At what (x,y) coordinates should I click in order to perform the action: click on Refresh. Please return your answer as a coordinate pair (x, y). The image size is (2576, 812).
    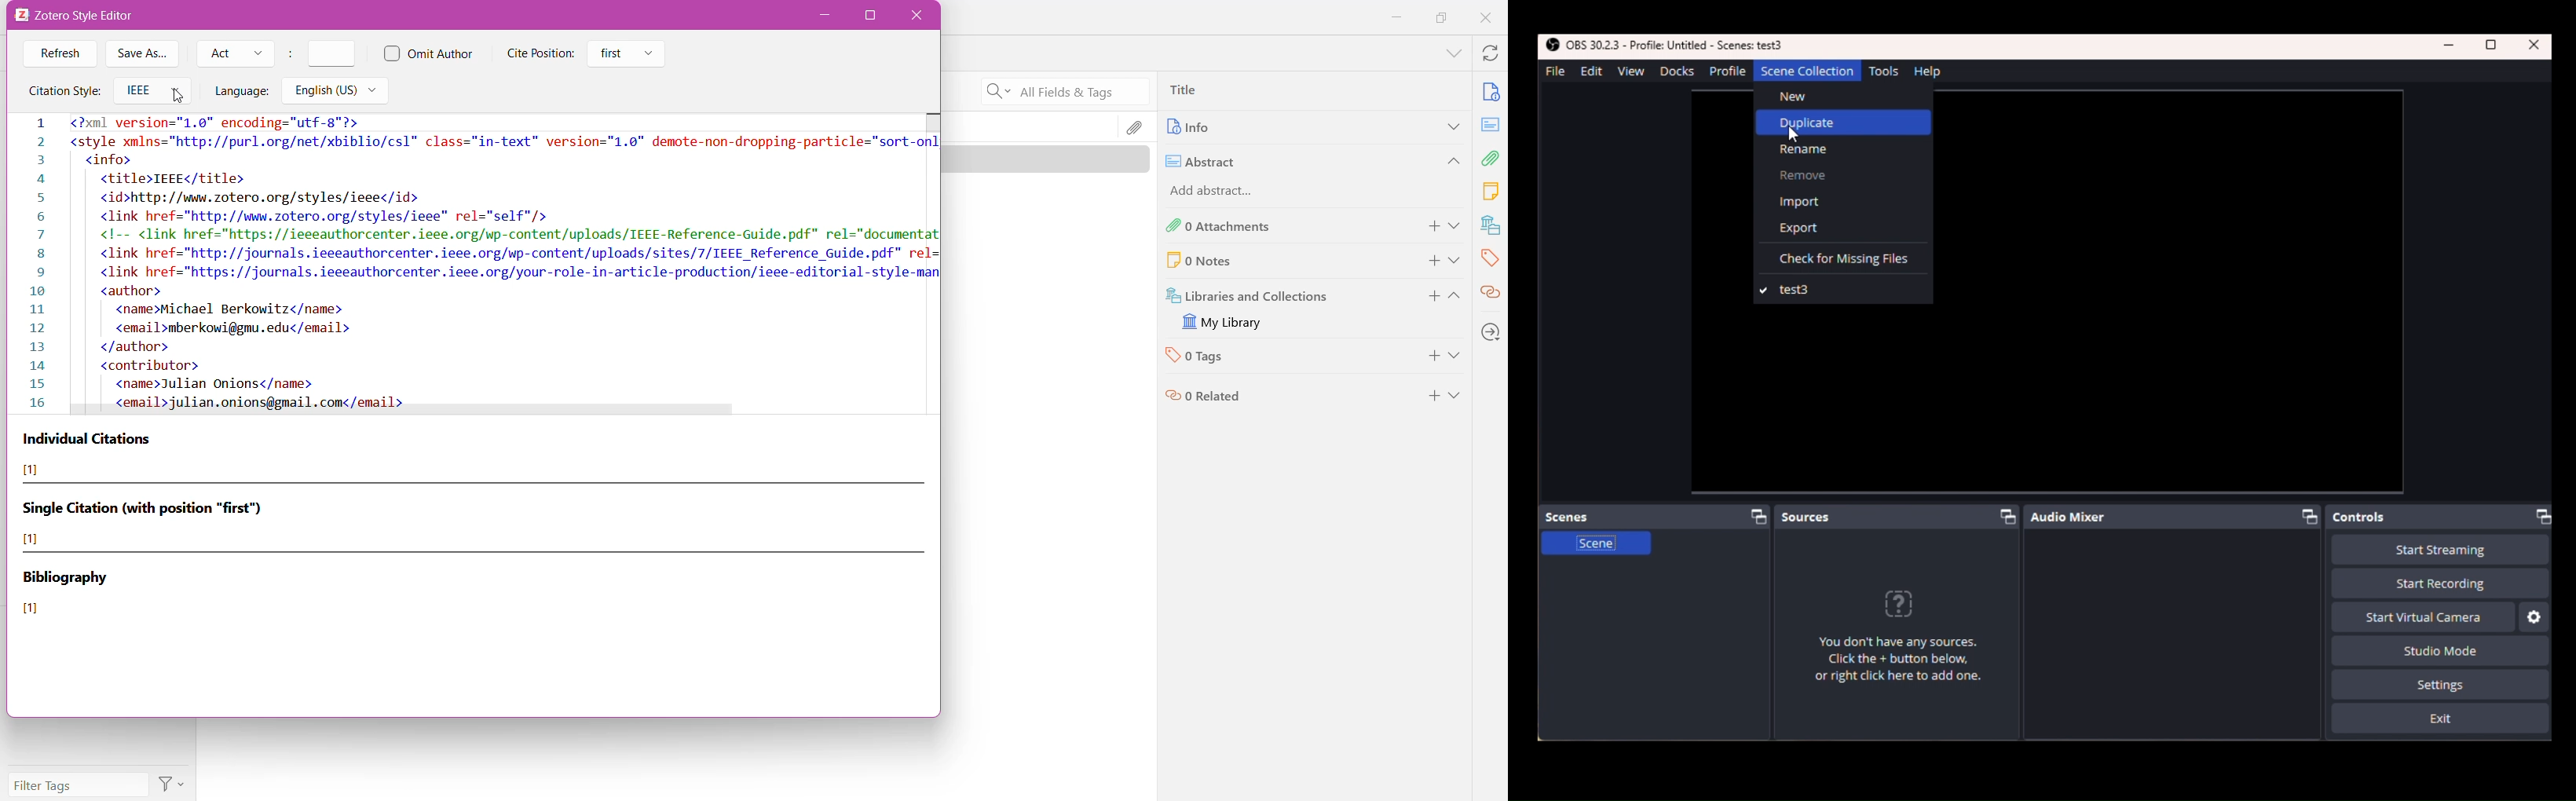
    Looking at the image, I should click on (59, 55).